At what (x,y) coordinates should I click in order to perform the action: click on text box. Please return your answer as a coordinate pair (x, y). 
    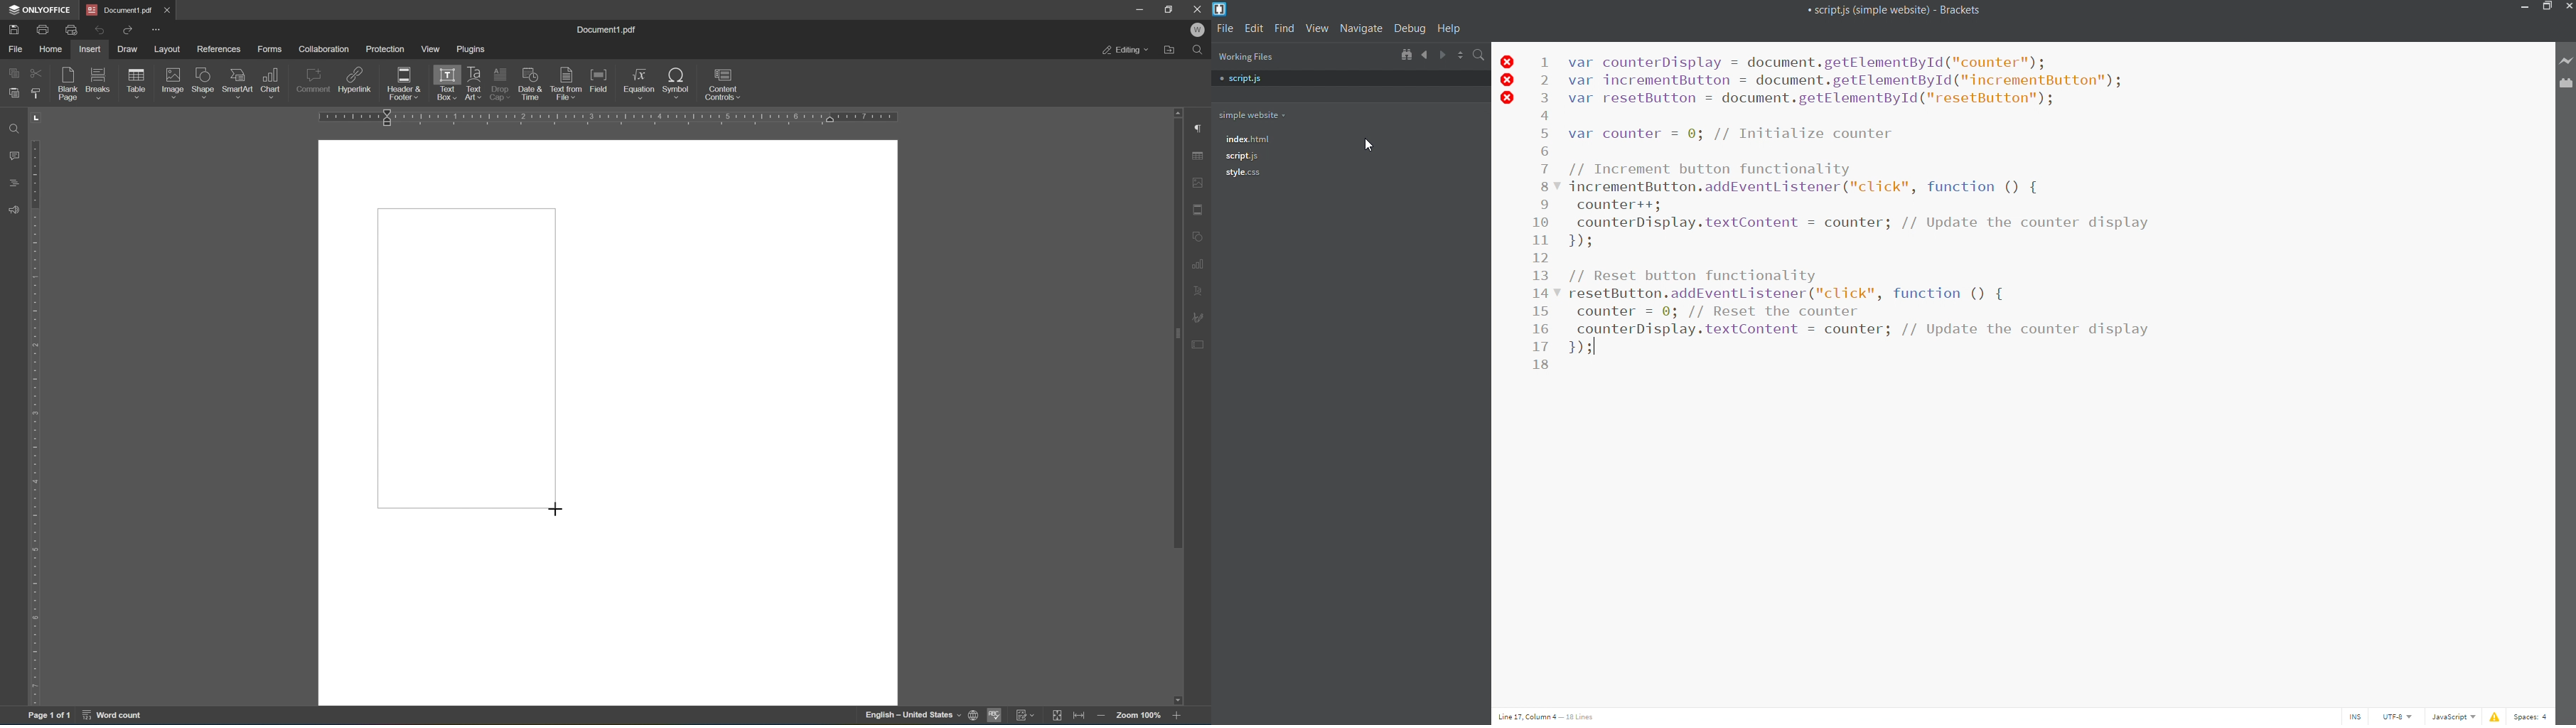
    Looking at the image, I should click on (444, 84).